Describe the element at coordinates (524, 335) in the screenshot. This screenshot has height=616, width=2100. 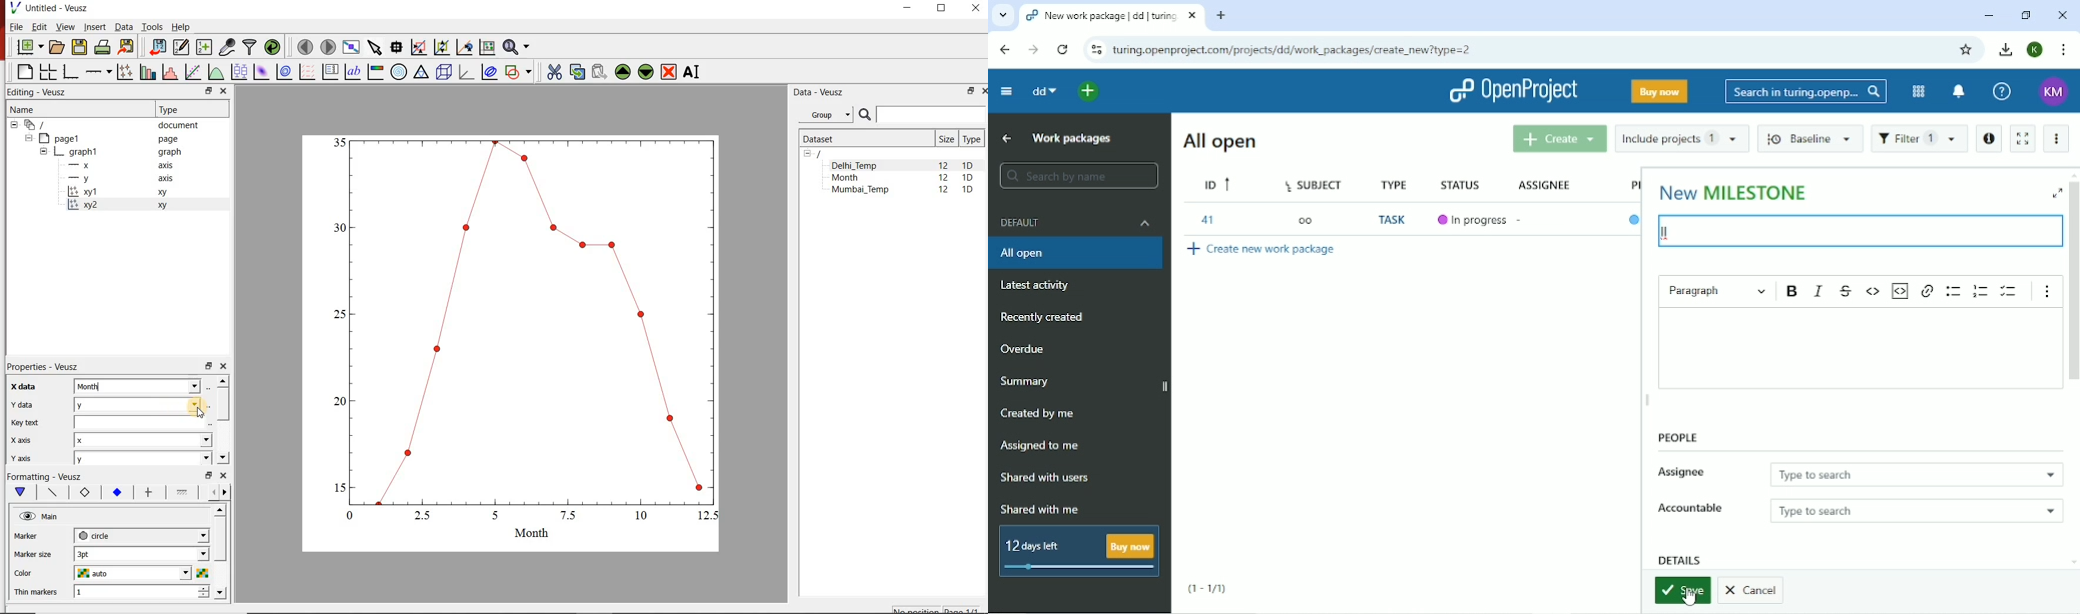
I see `graph1` at that location.